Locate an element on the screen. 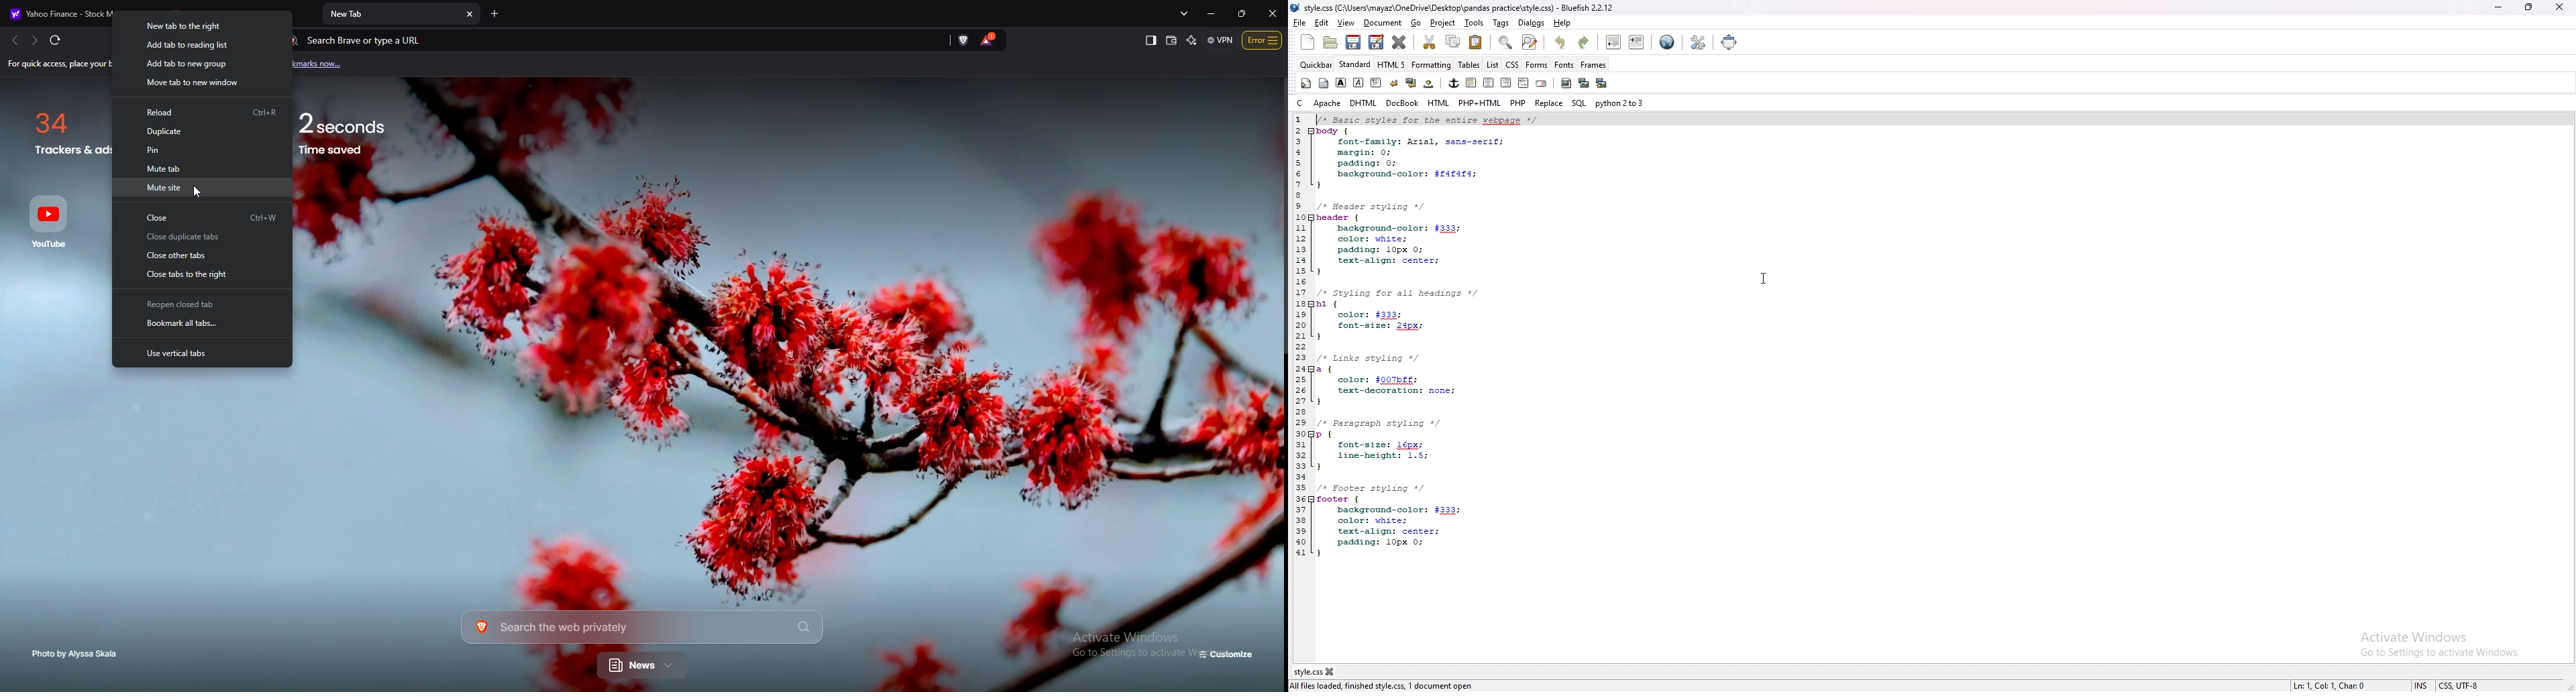 The image size is (2576, 700). resize is located at coordinates (2529, 7).